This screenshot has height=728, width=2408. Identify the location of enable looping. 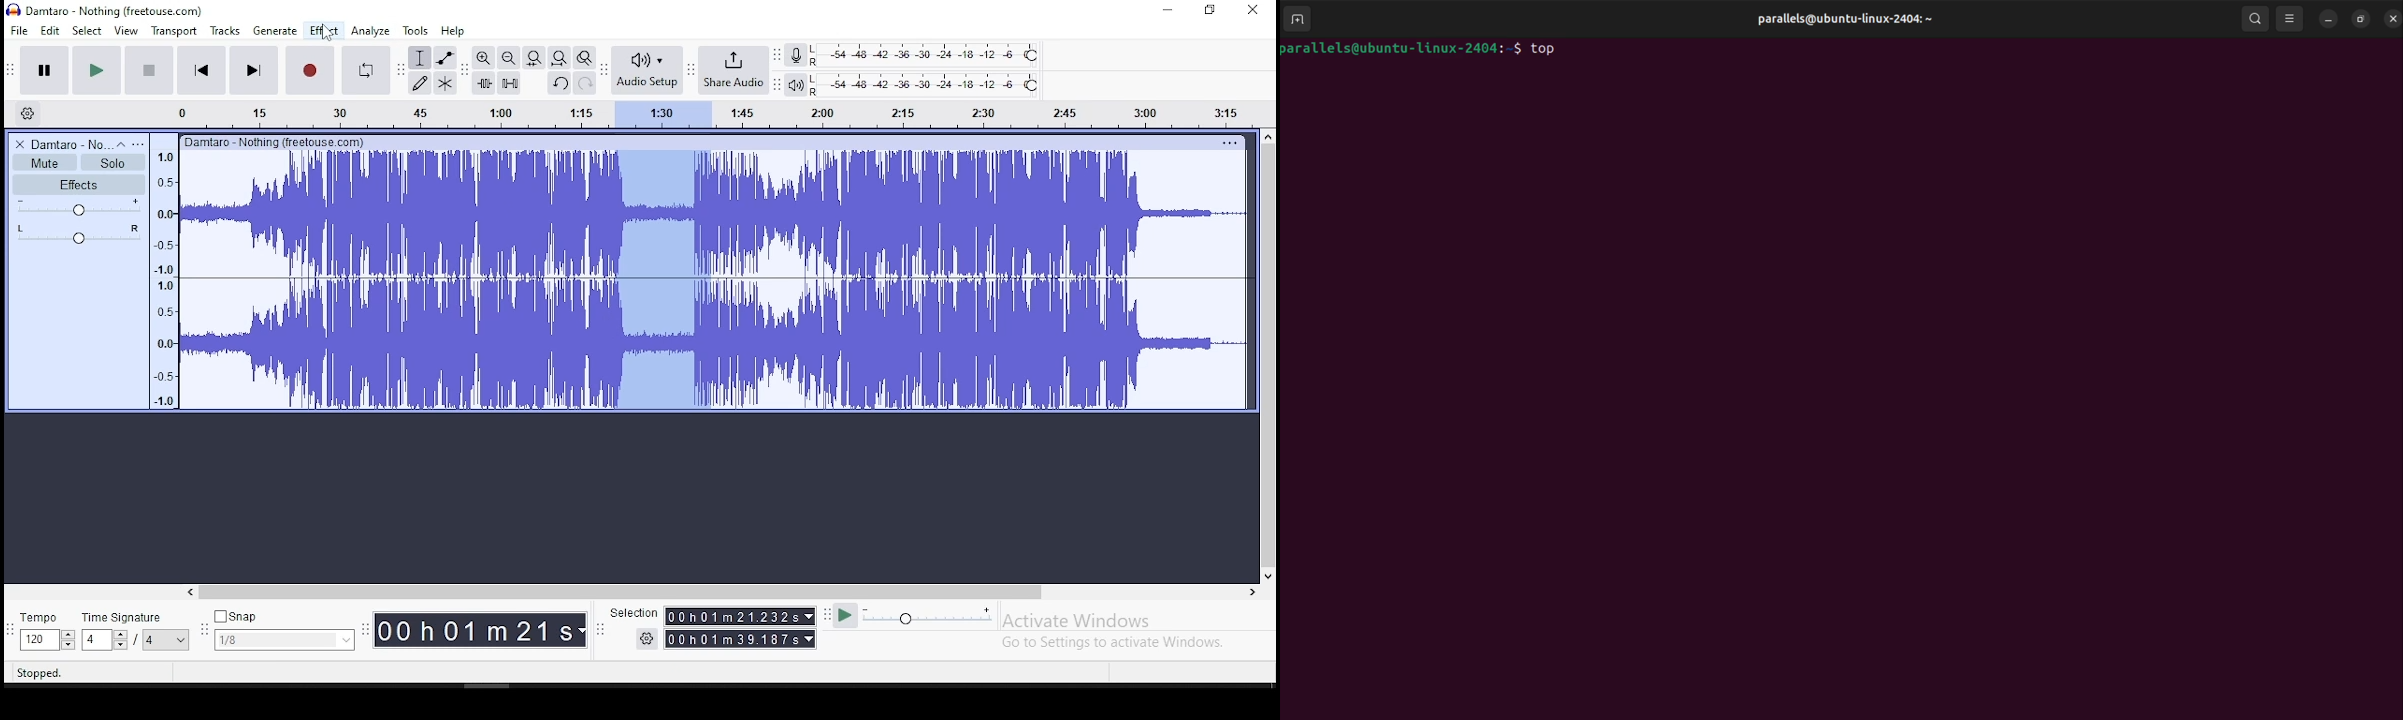
(364, 71).